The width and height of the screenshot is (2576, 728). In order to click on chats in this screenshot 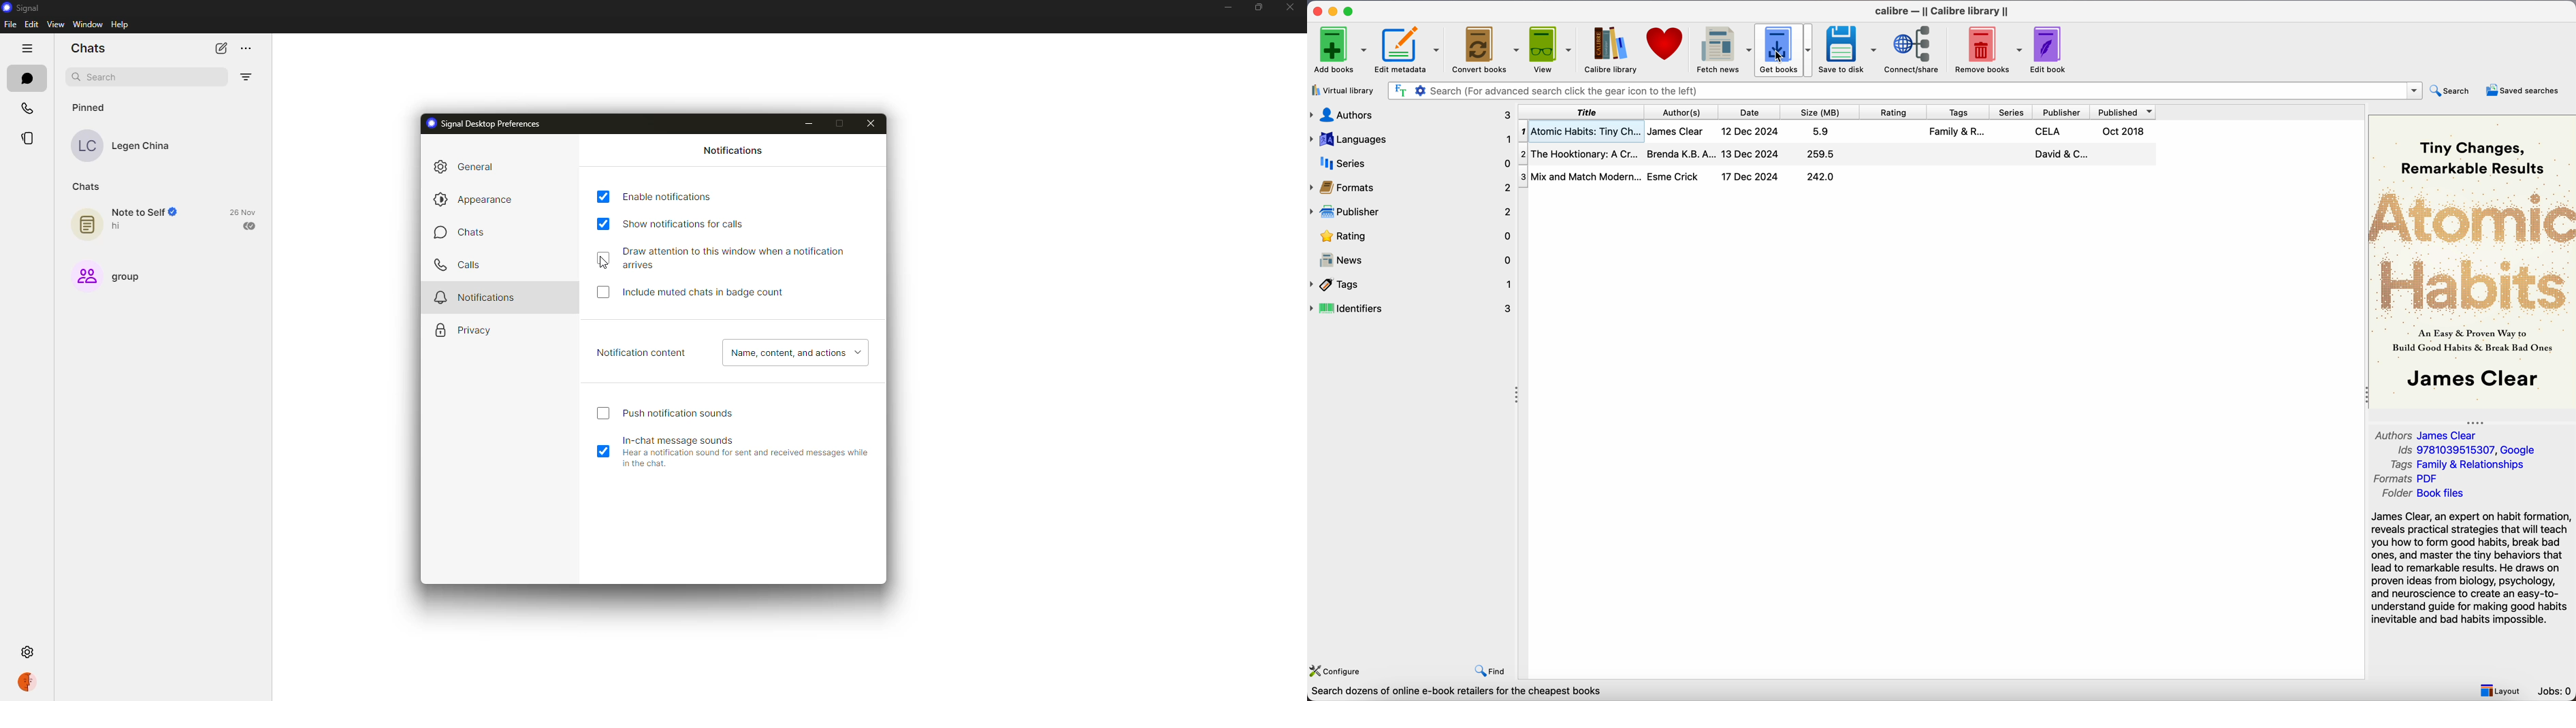, I will do `click(29, 78)`.